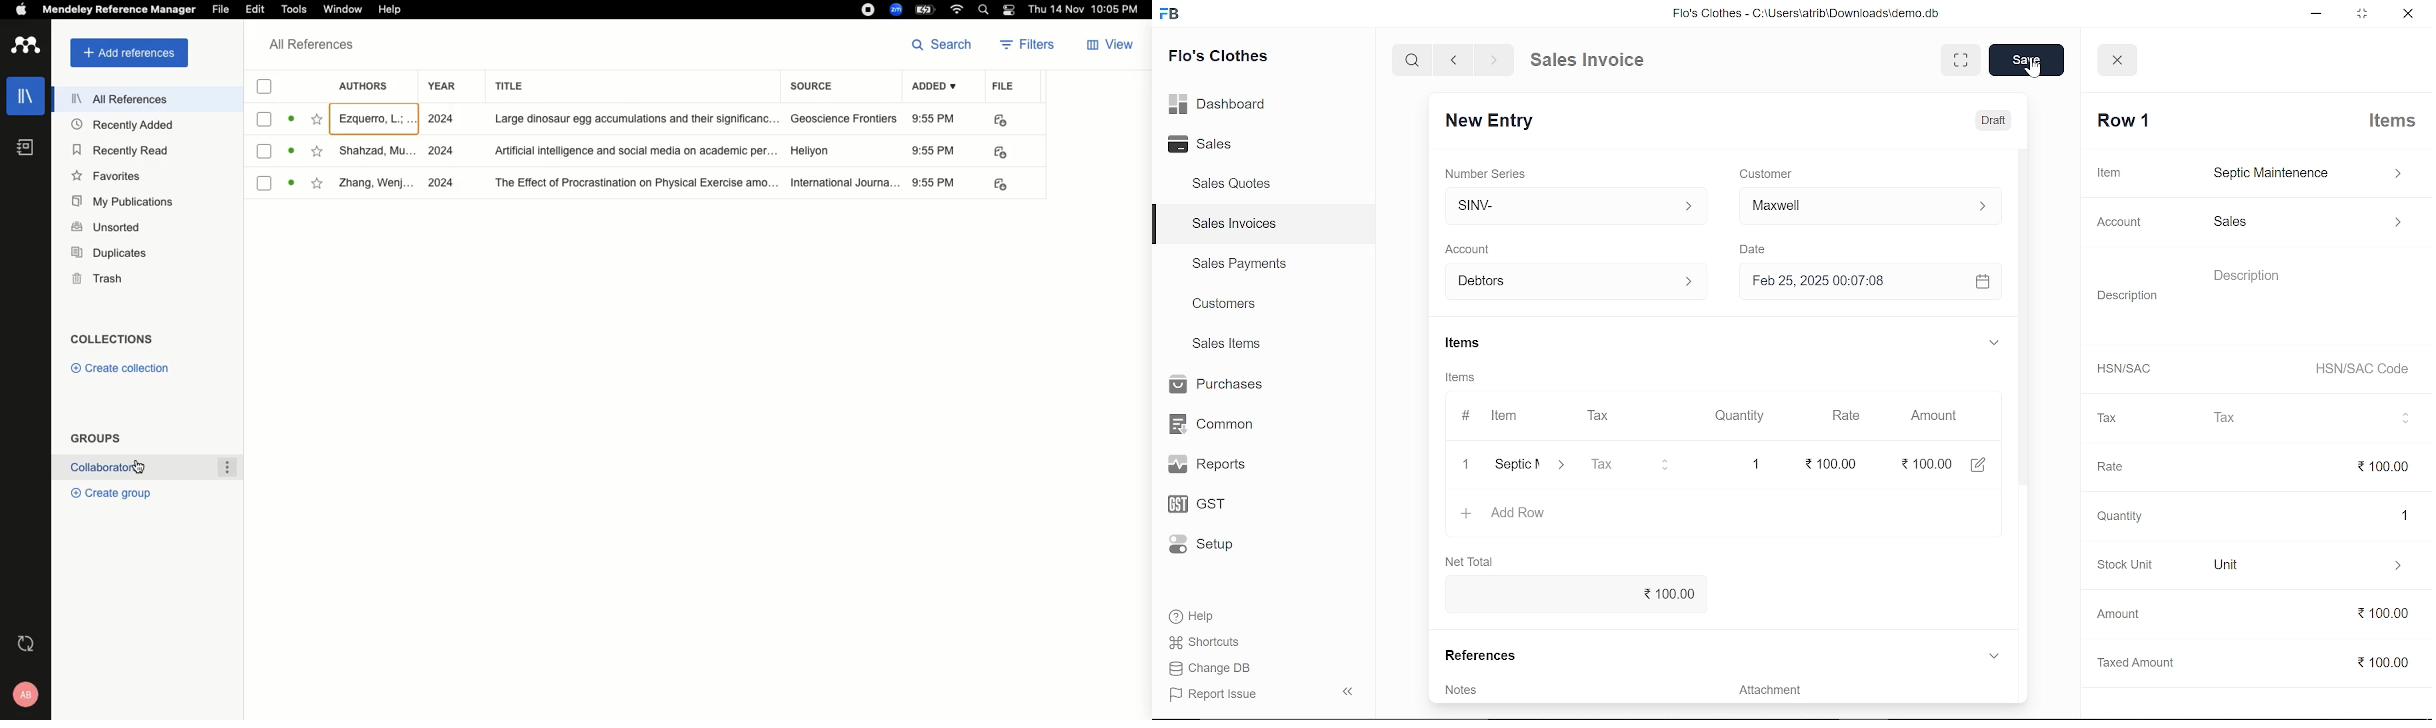 Image resolution: width=2436 pixels, height=728 pixels. What do you see at coordinates (635, 90) in the screenshot?
I see `Title` at bounding box center [635, 90].